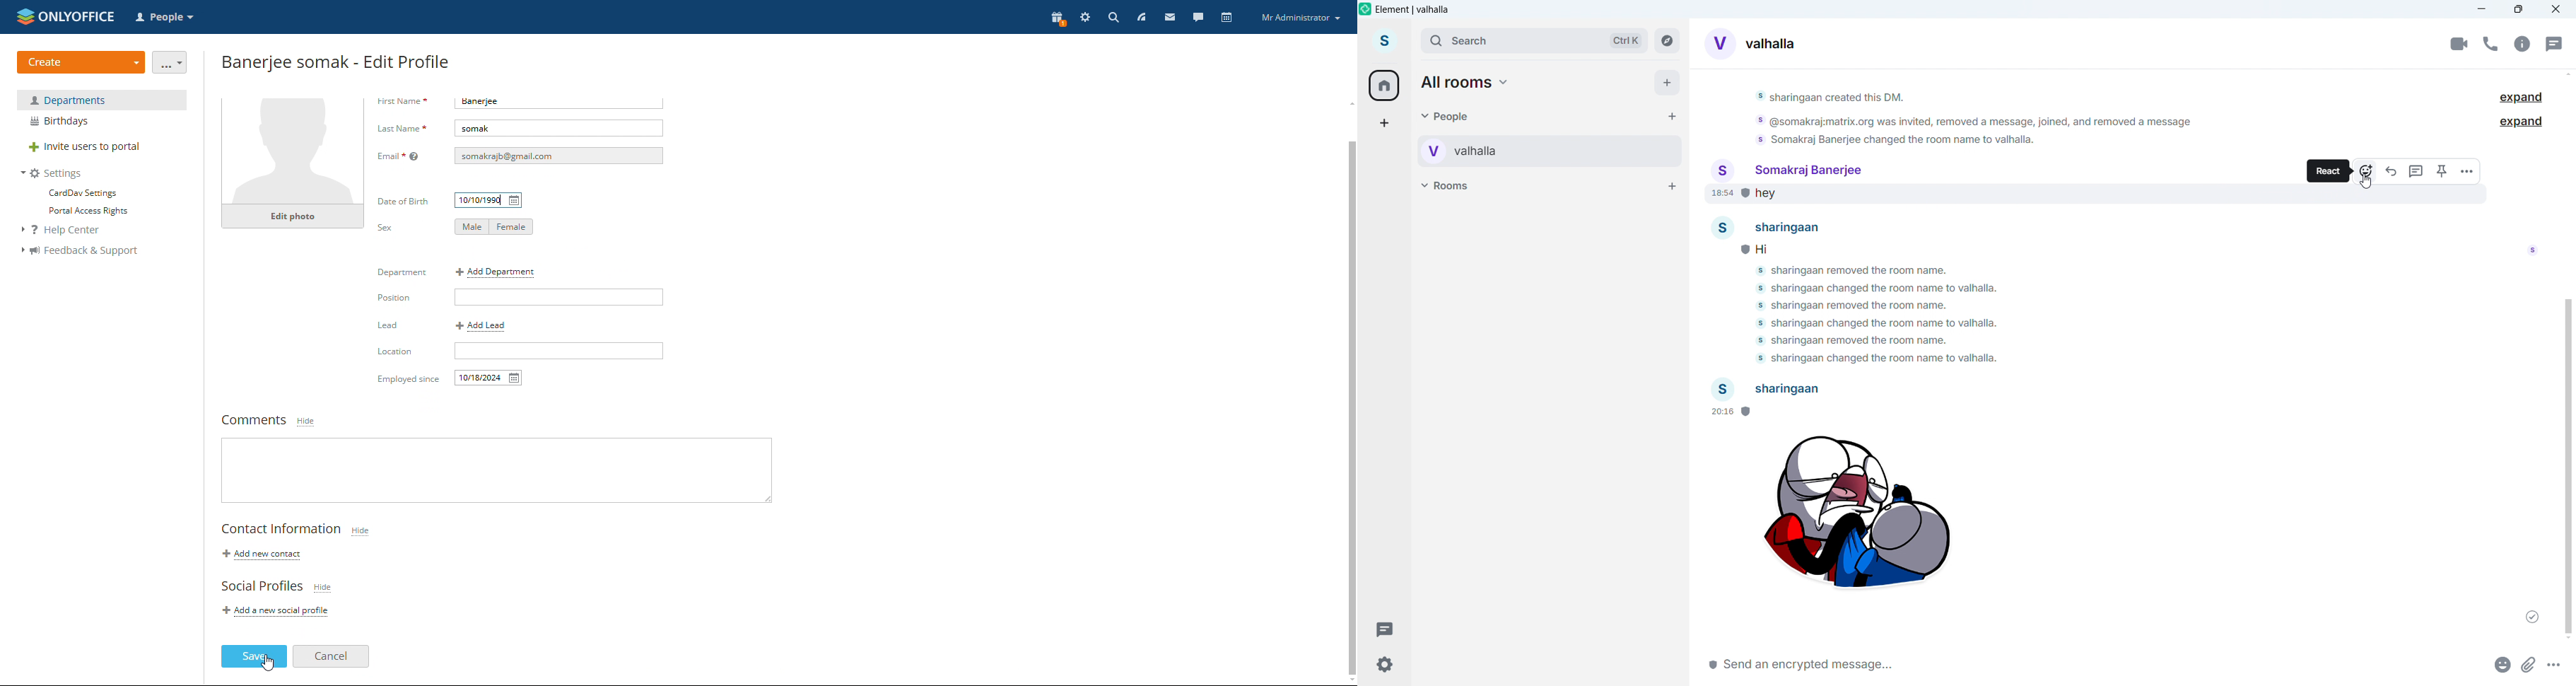 The height and width of the screenshot is (700, 2576). Describe the element at coordinates (1446, 116) in the screenshot. I see `people ` at that location.